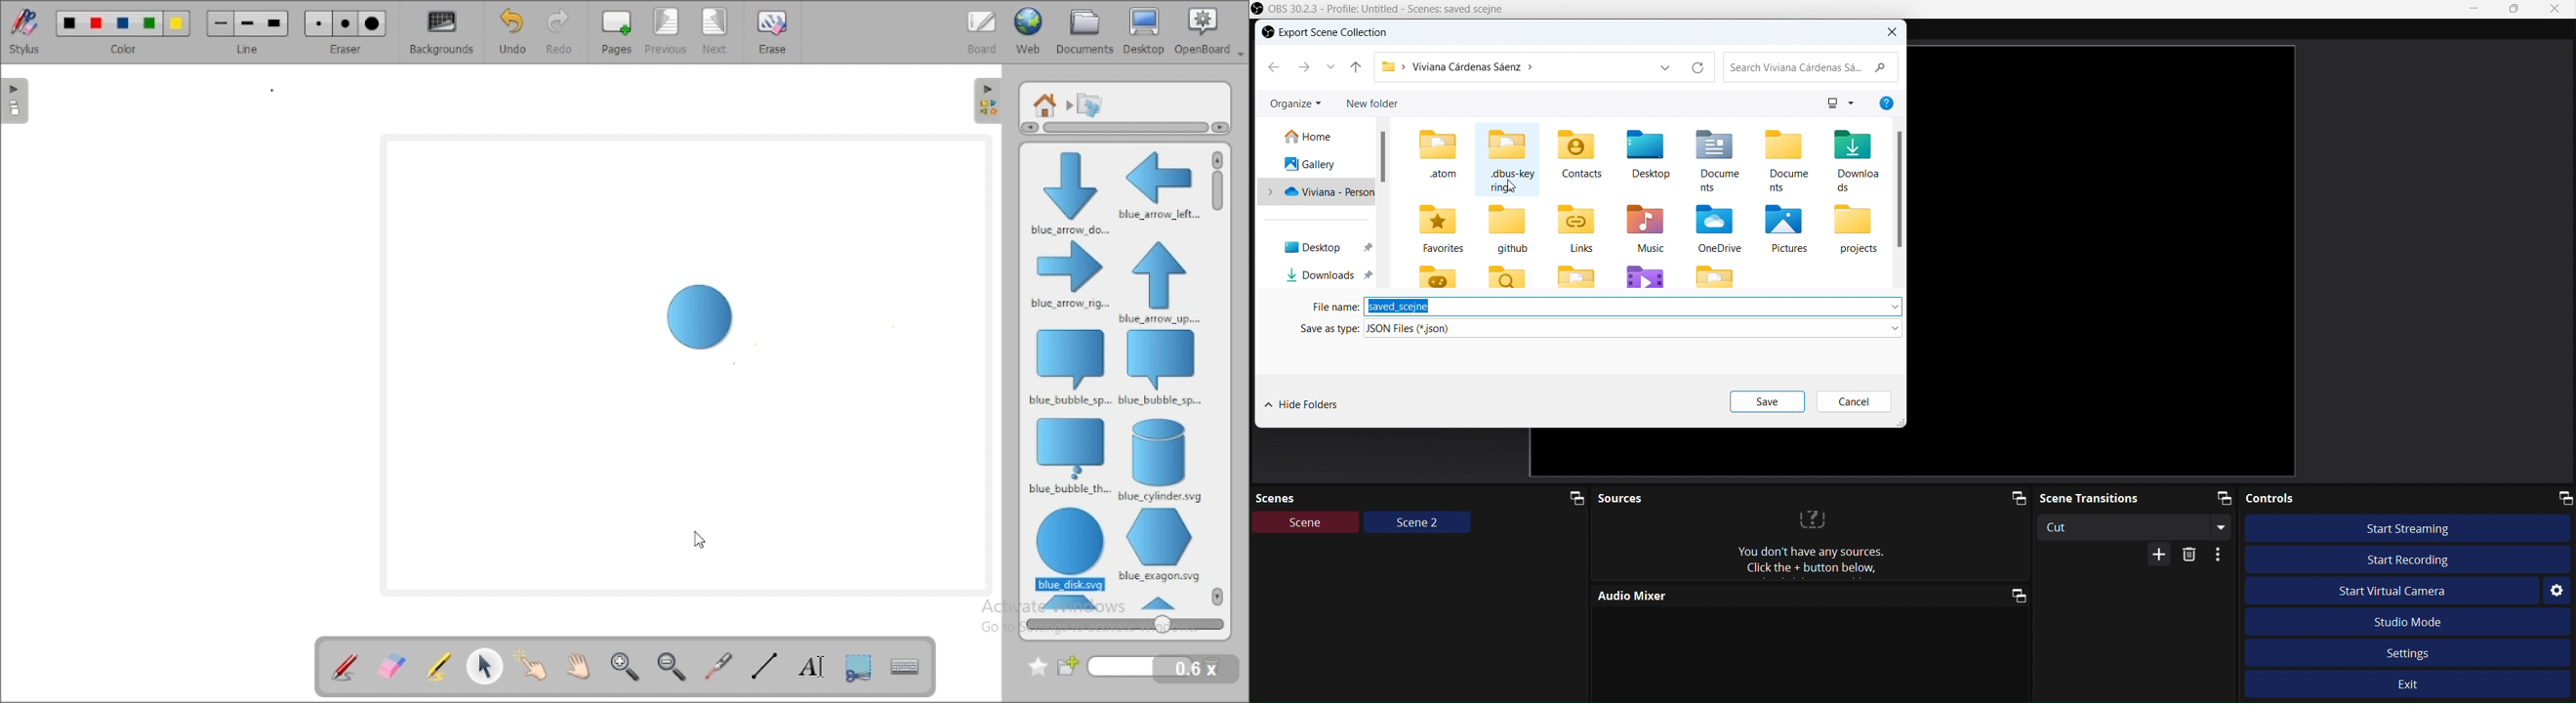 Image resolution: width=2576 pixels, height=728 pixels. What do you see at coordinates (1330, 66) in the screenshot?
I see `recent locations` at bounding box center [1330, 66].